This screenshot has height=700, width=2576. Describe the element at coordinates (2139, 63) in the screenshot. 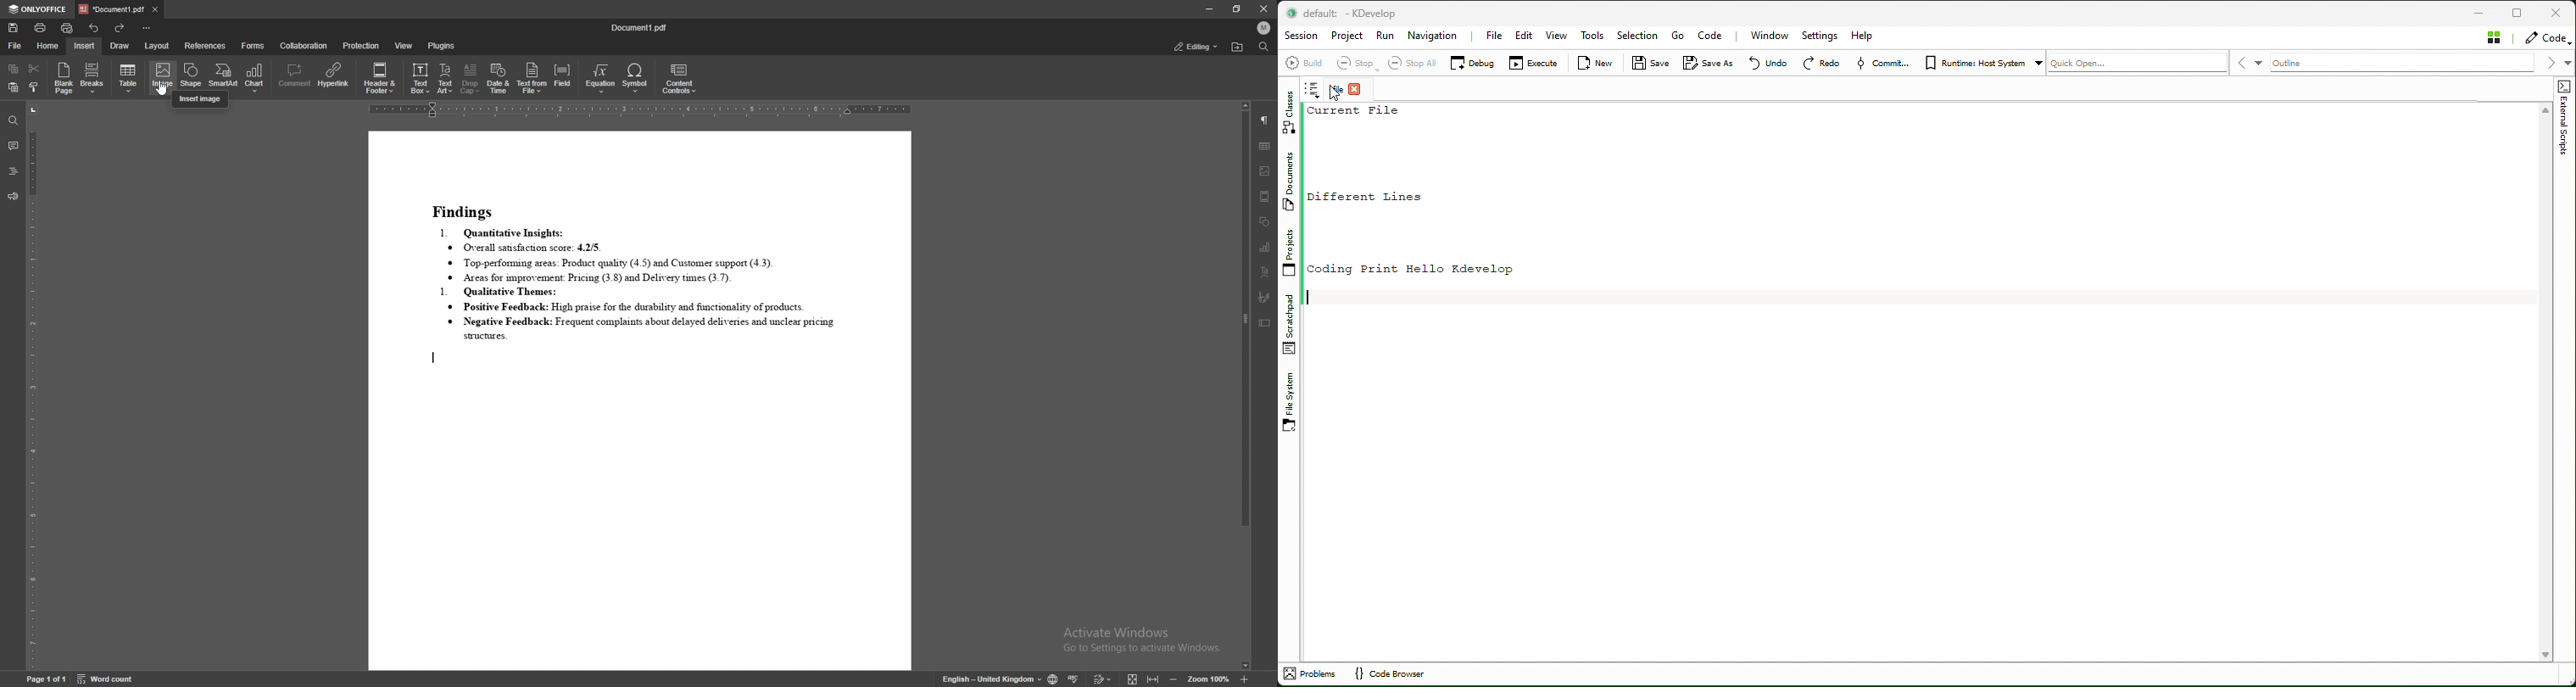

I see `Quick open` at that location.